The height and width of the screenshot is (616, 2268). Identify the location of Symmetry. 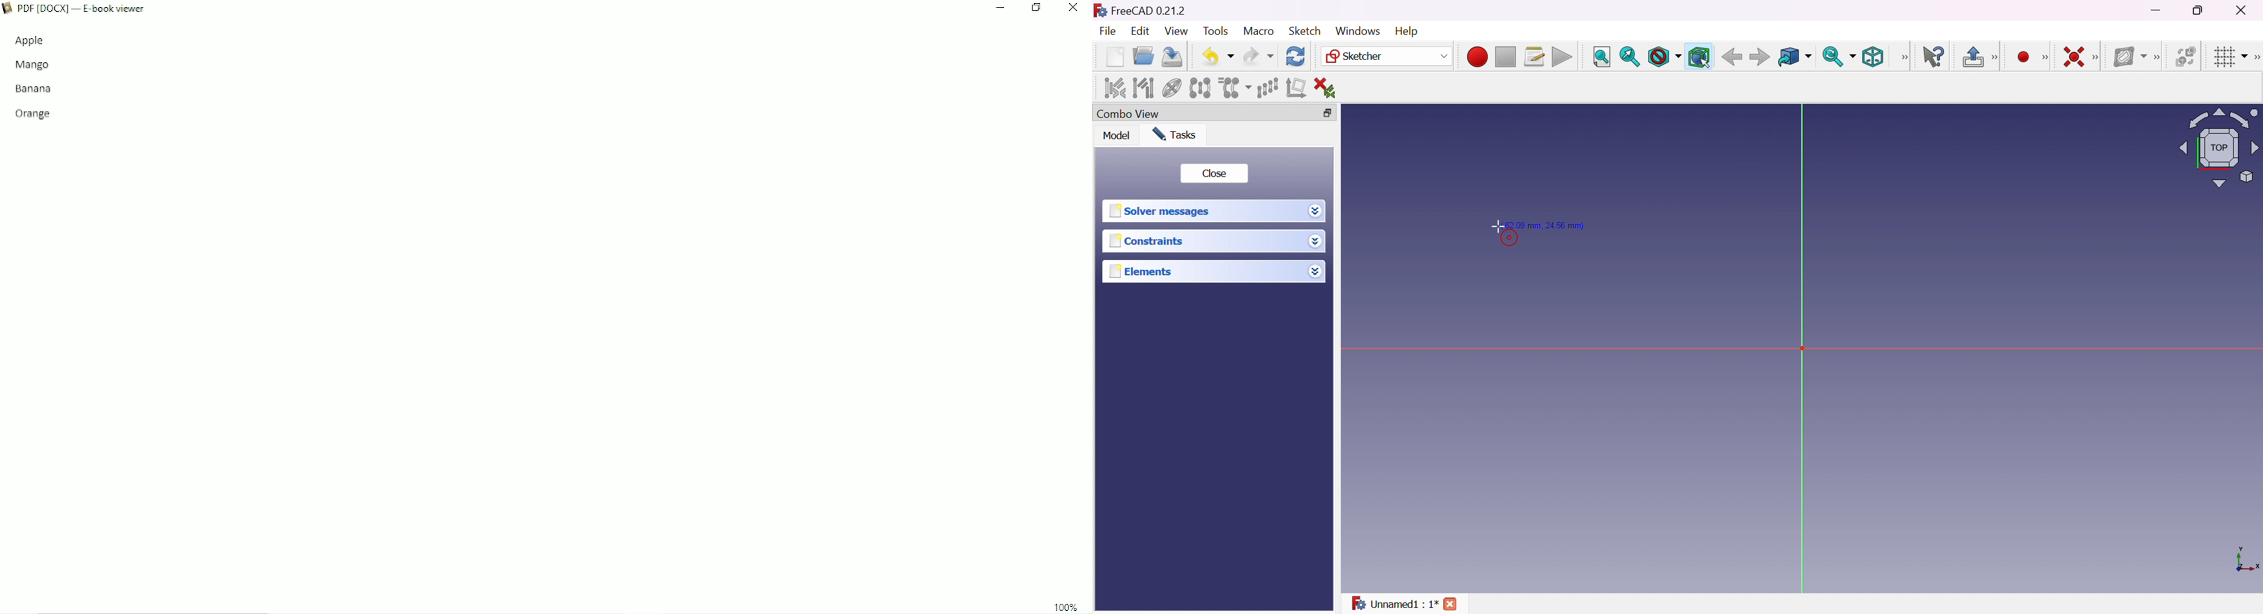
(1201, 87).